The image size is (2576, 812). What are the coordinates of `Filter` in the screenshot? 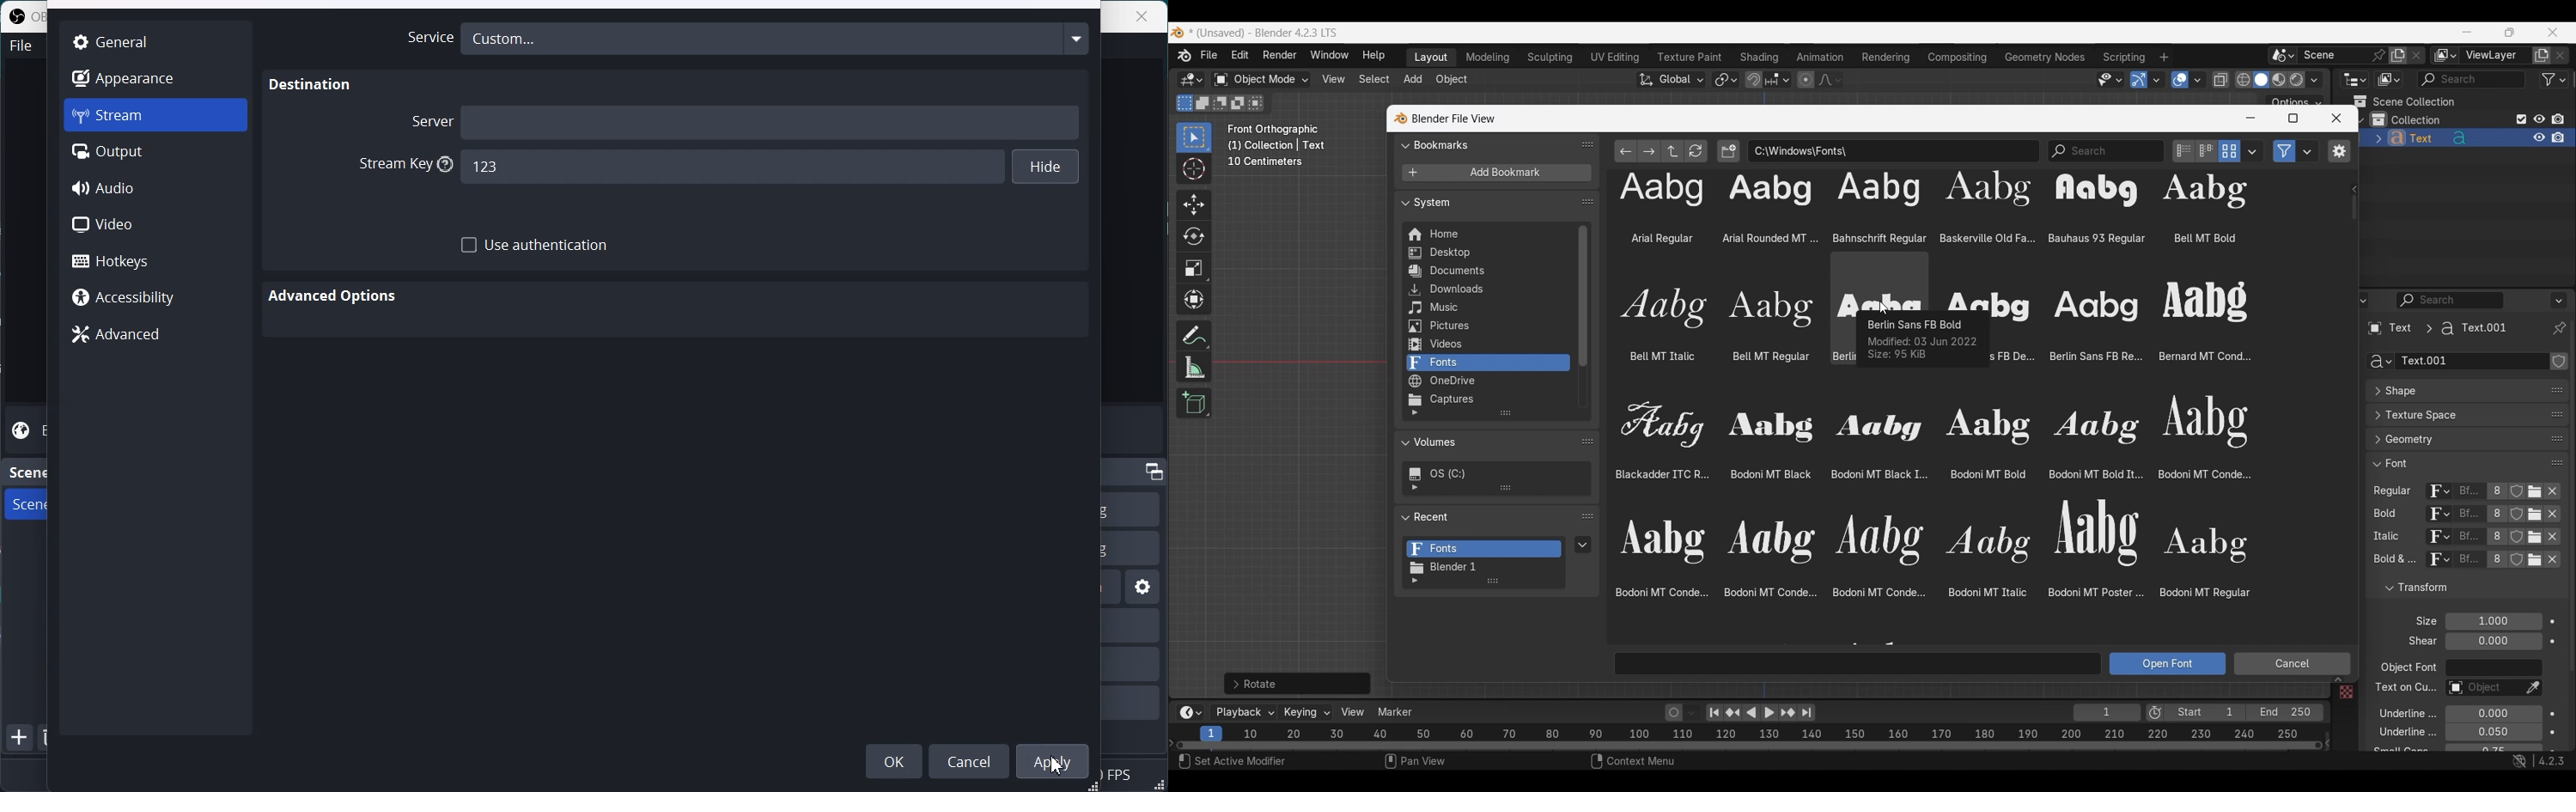 It's located at (2554, 79).